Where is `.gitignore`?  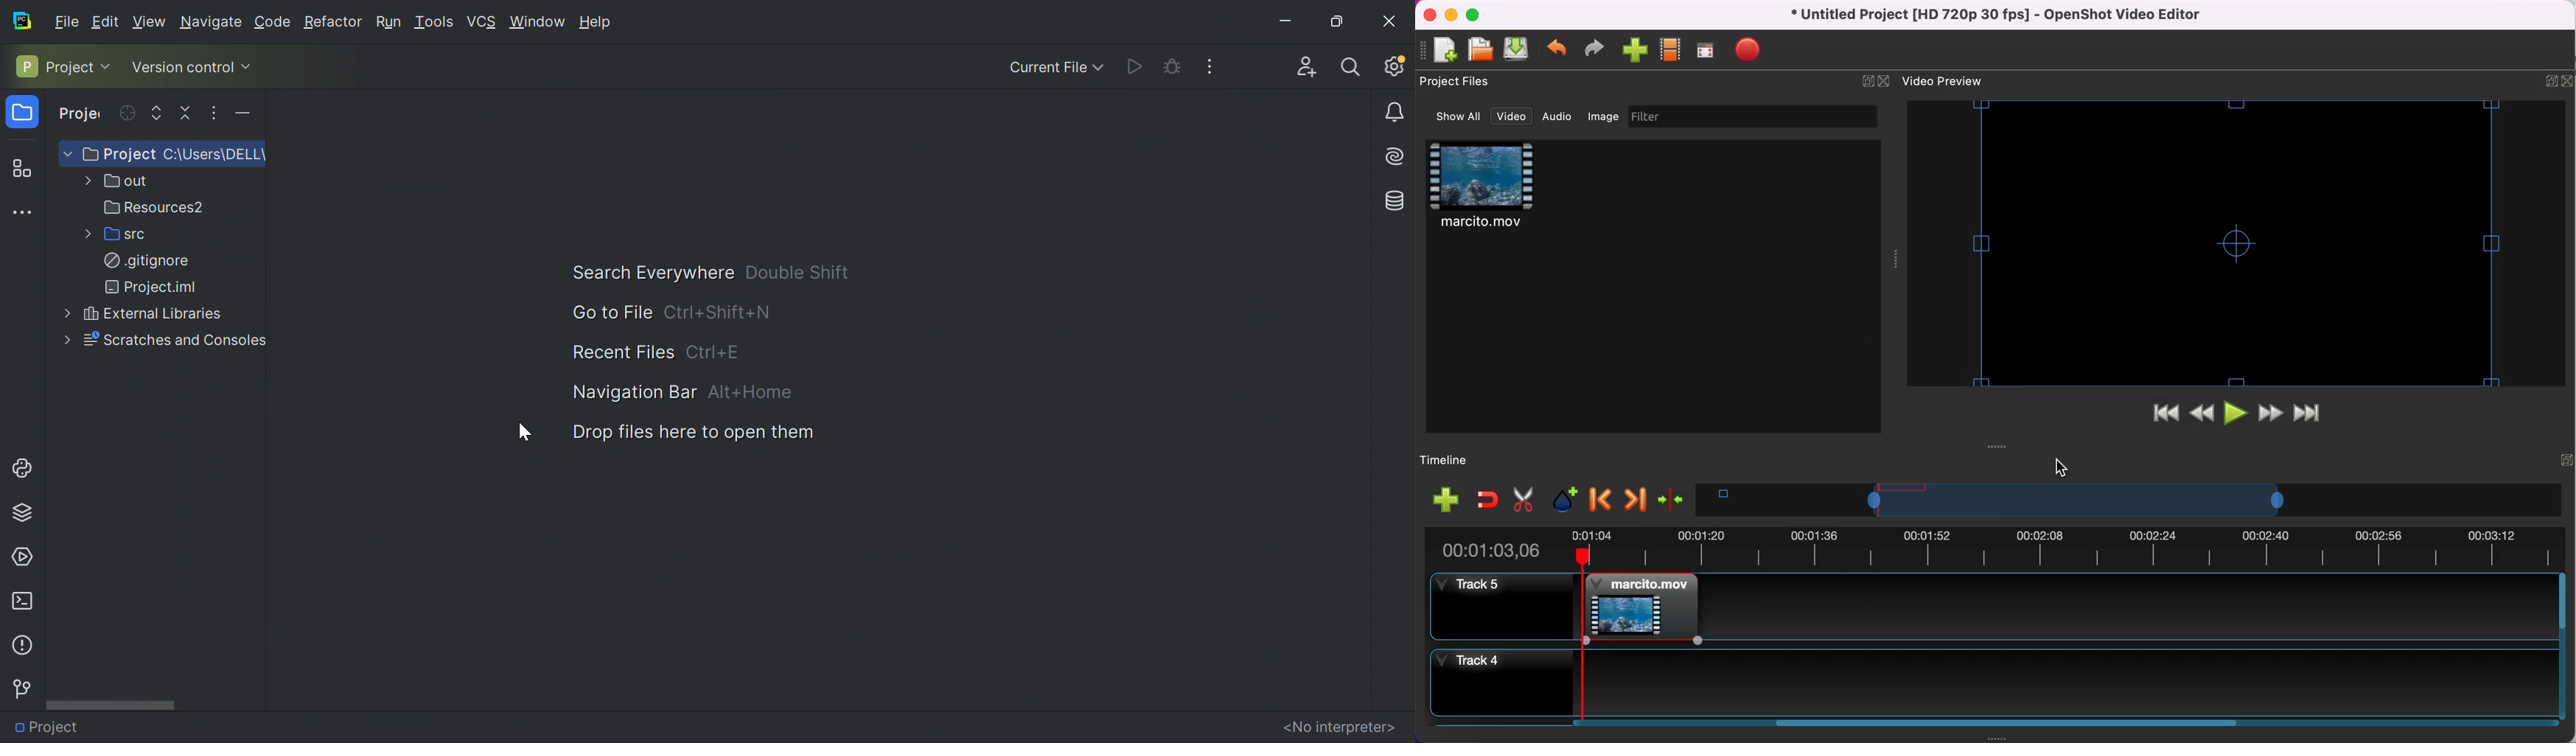
.gitignore is located at coordinates (145, 261).